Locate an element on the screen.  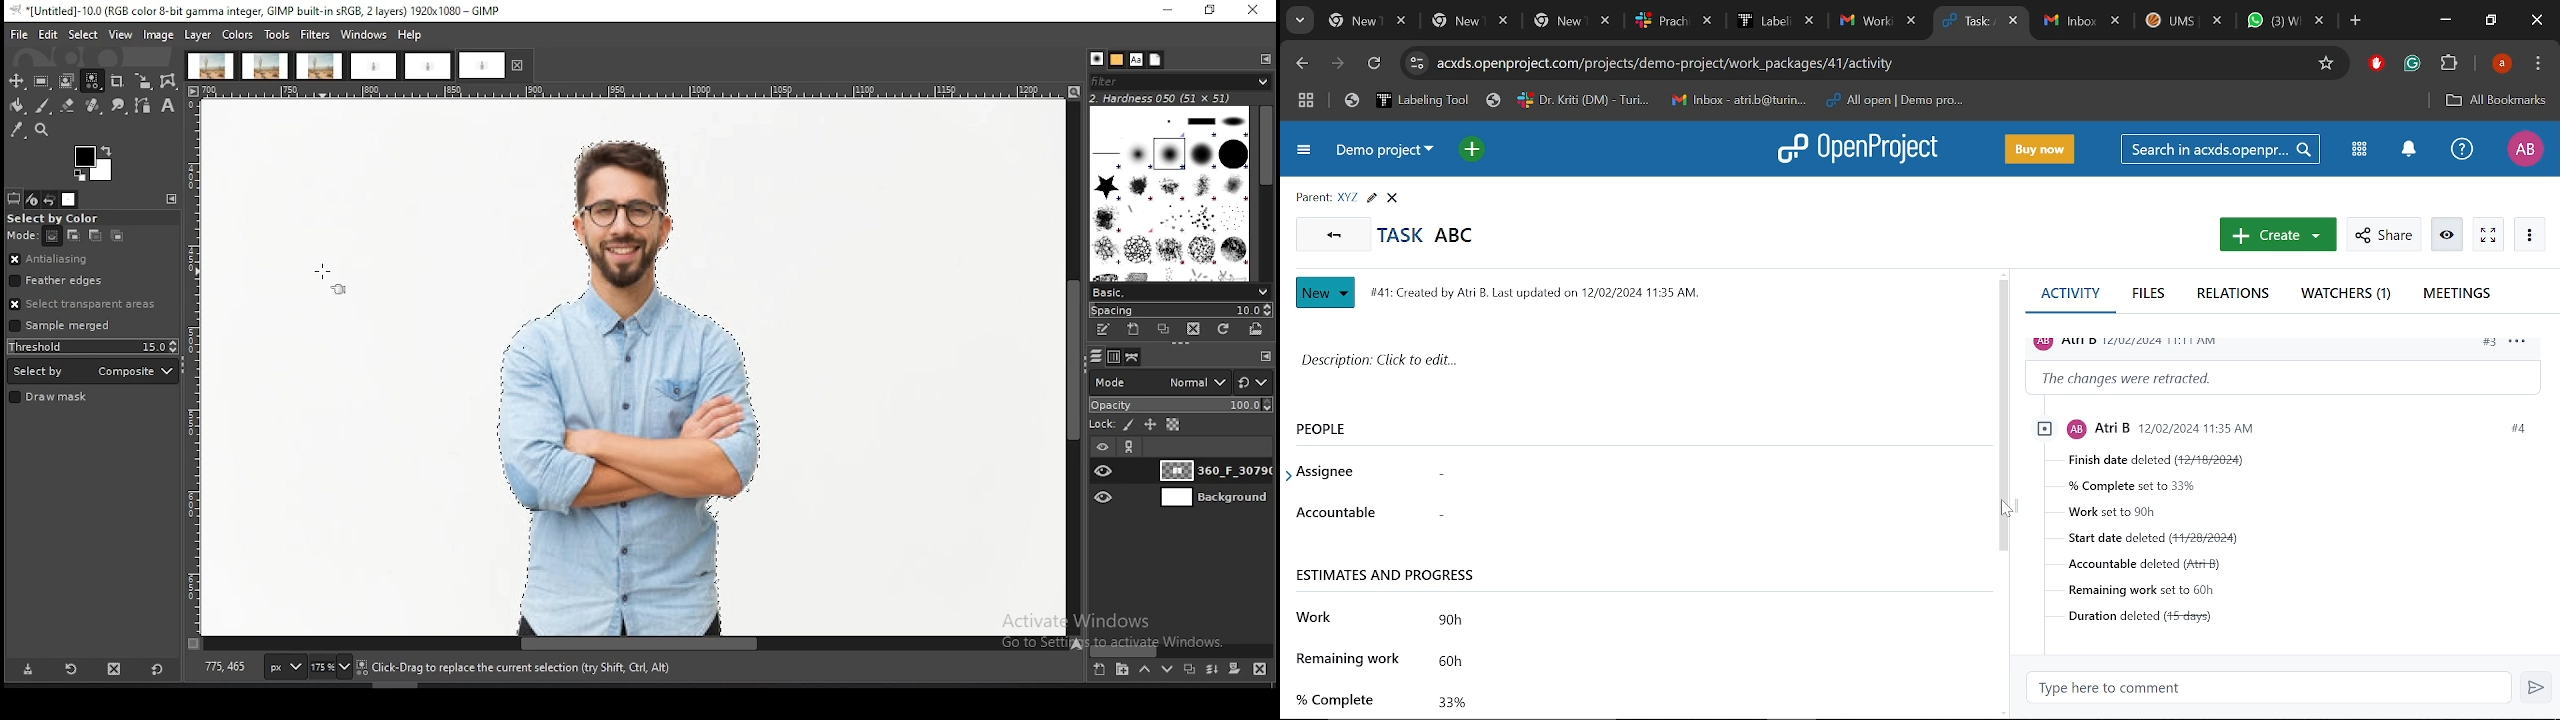
configure this tab is located at coordinates (1267, 58).